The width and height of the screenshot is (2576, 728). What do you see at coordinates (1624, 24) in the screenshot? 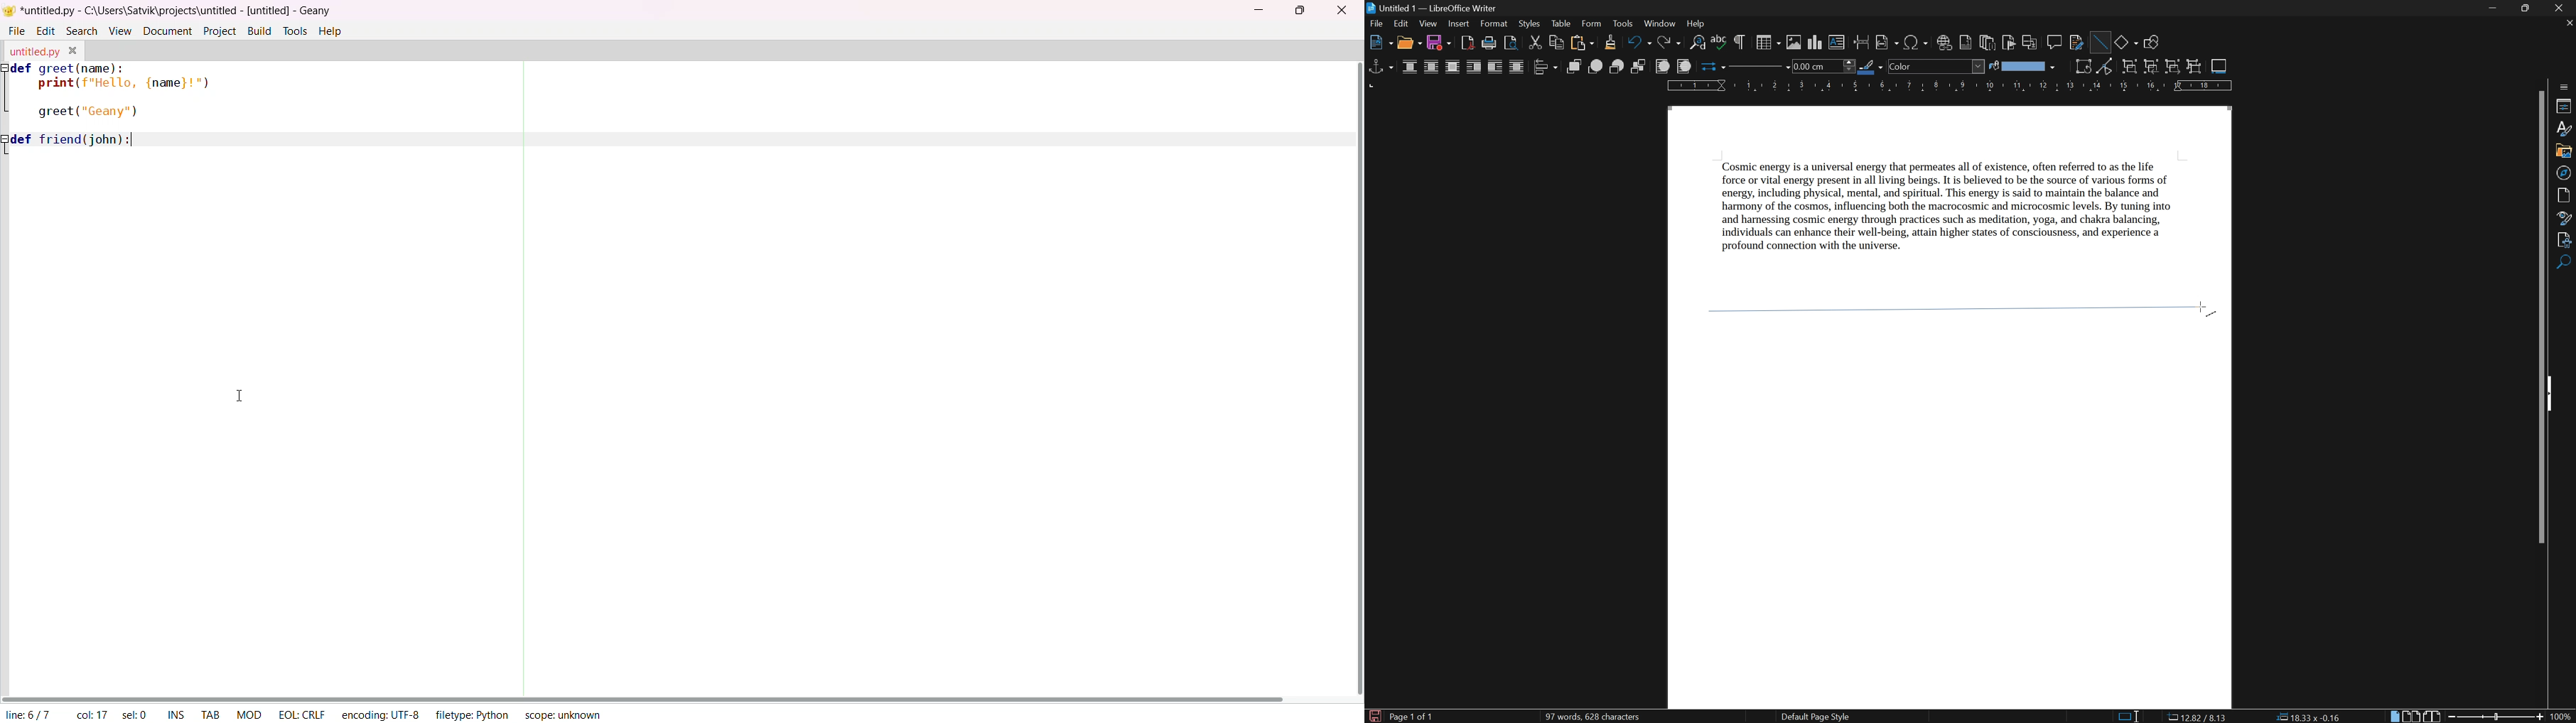
I see `tools` at bounding box center [1624, 24].